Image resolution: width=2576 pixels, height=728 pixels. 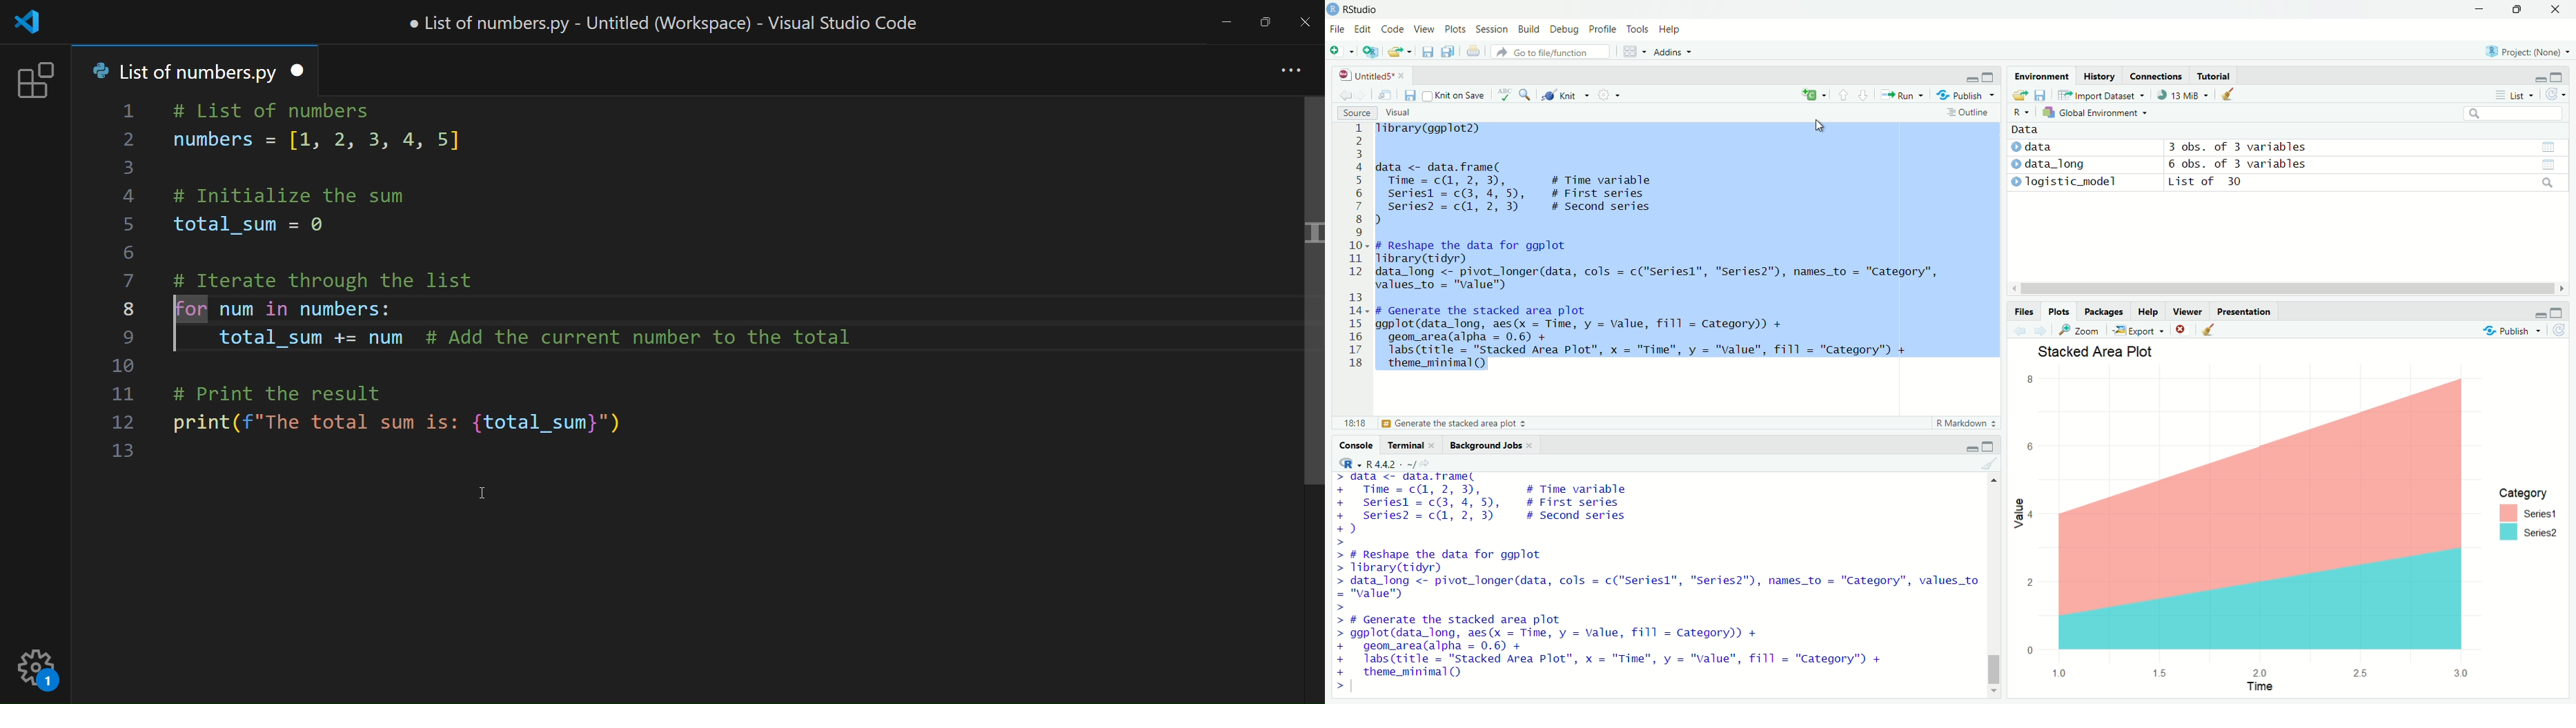 I want to click on List, so click(x=2517, y=96).